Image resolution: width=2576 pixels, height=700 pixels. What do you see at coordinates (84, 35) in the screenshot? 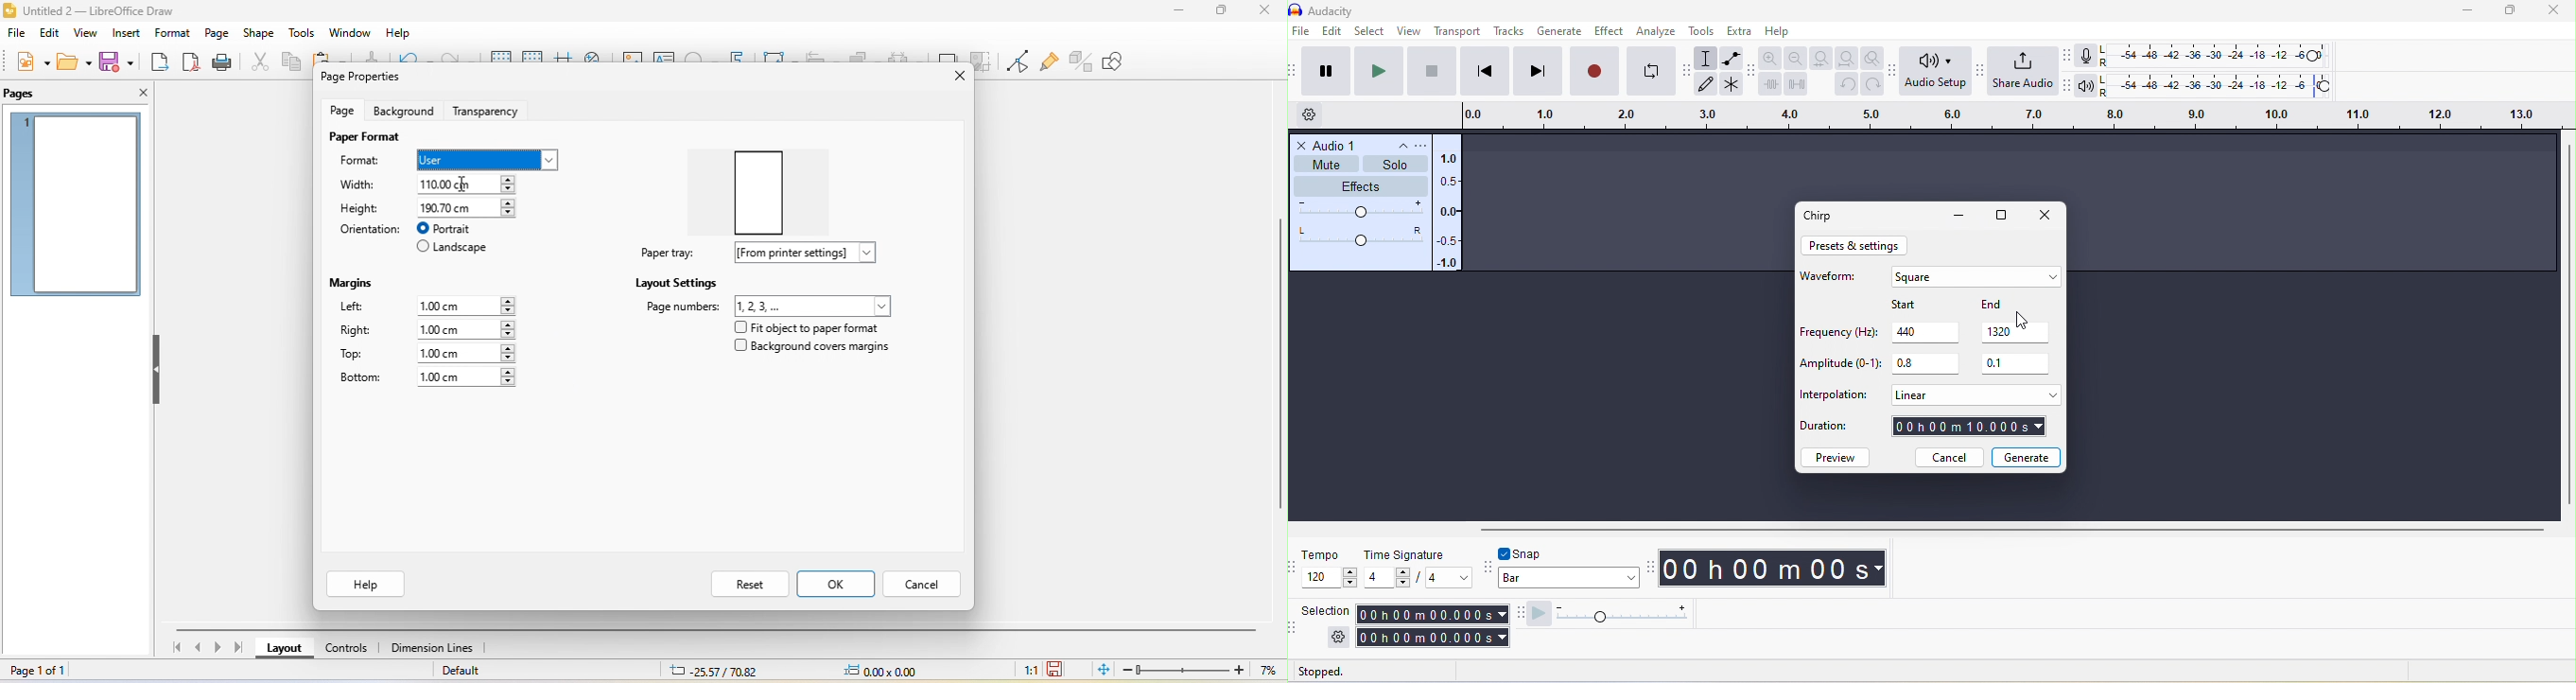
I see `view` at bounding box center [84, 35].